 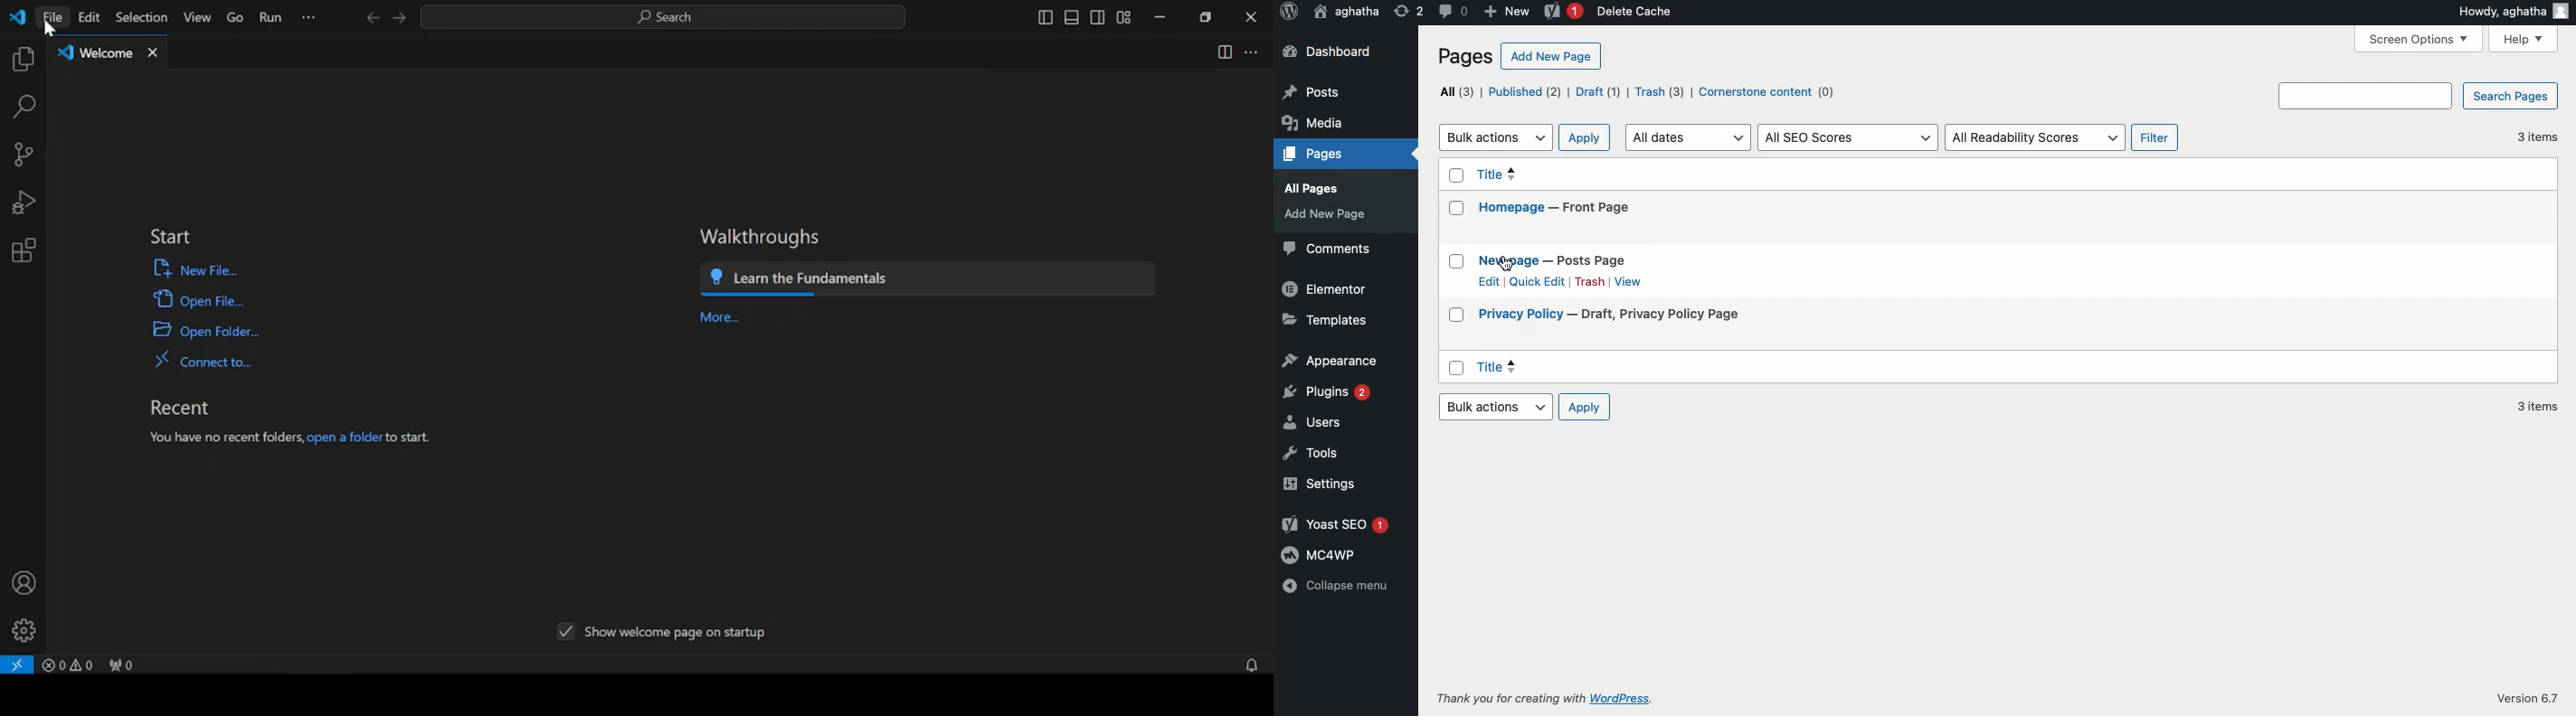 I want to click on 3 items, so click(x=2543, y=138).